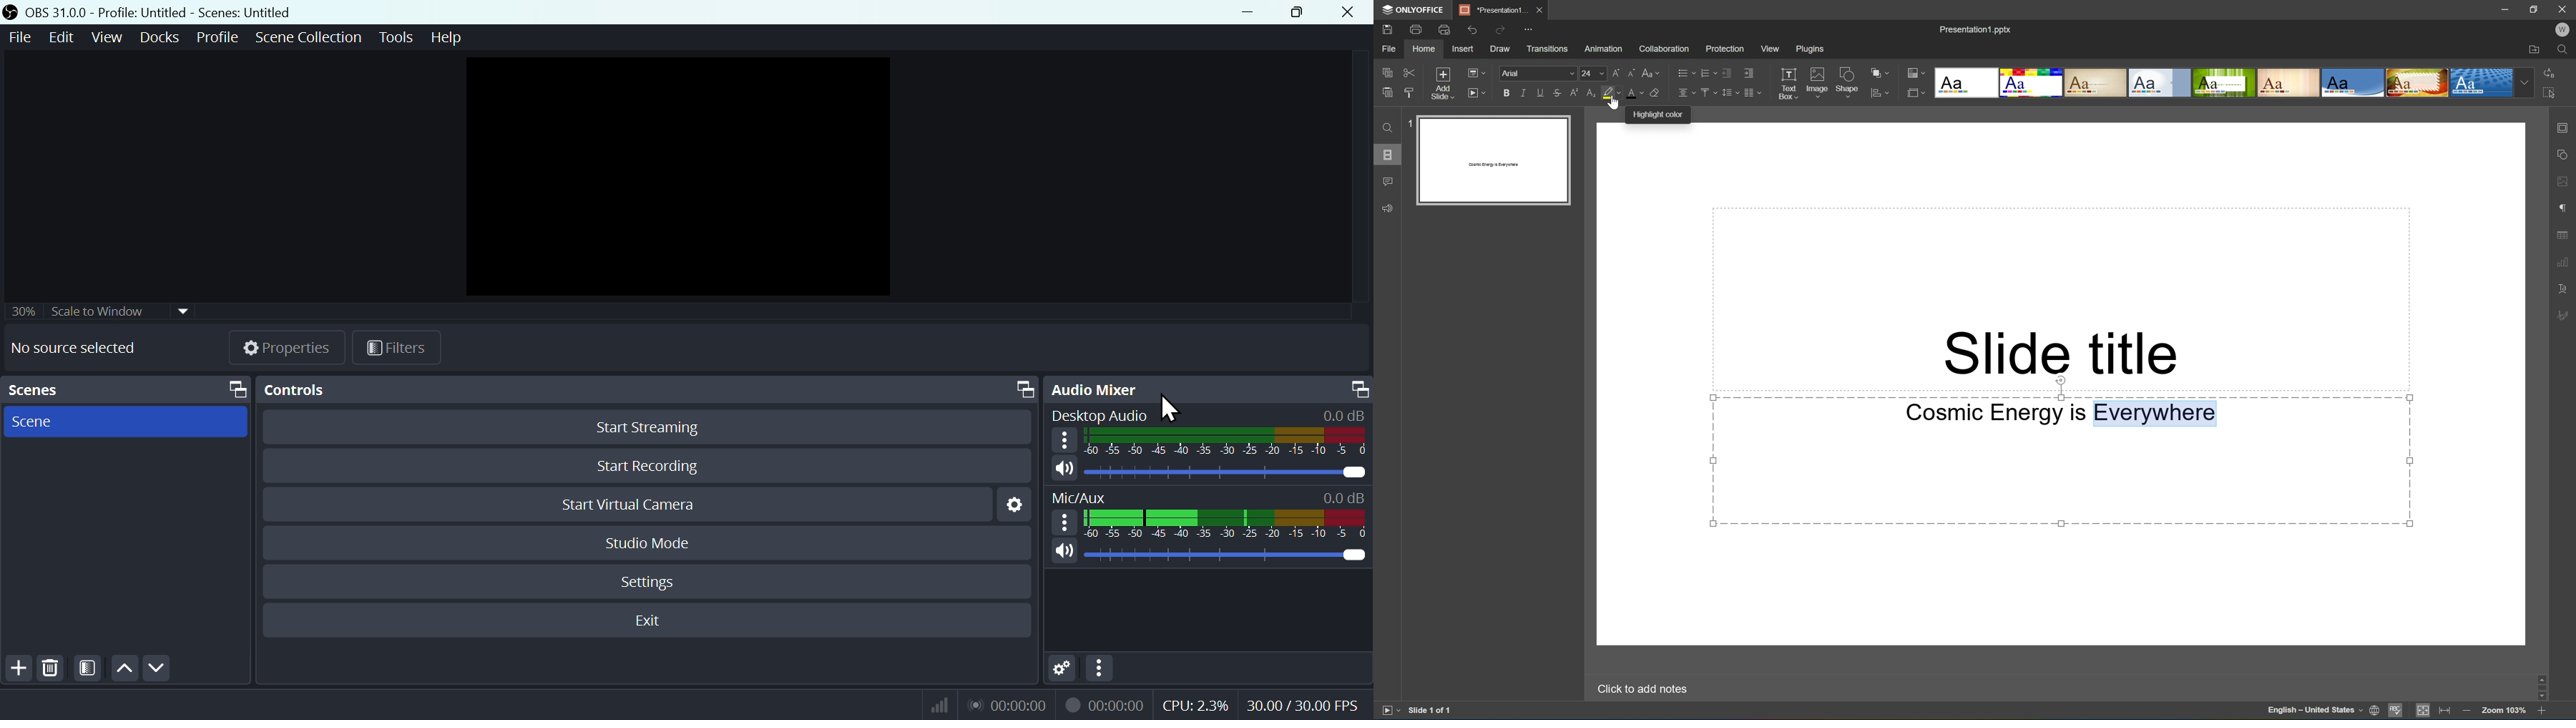 The image size is (2576, 728). Describe the element at coordinates (1009, 704) in the screenshot. I see `Live Status` at that location.